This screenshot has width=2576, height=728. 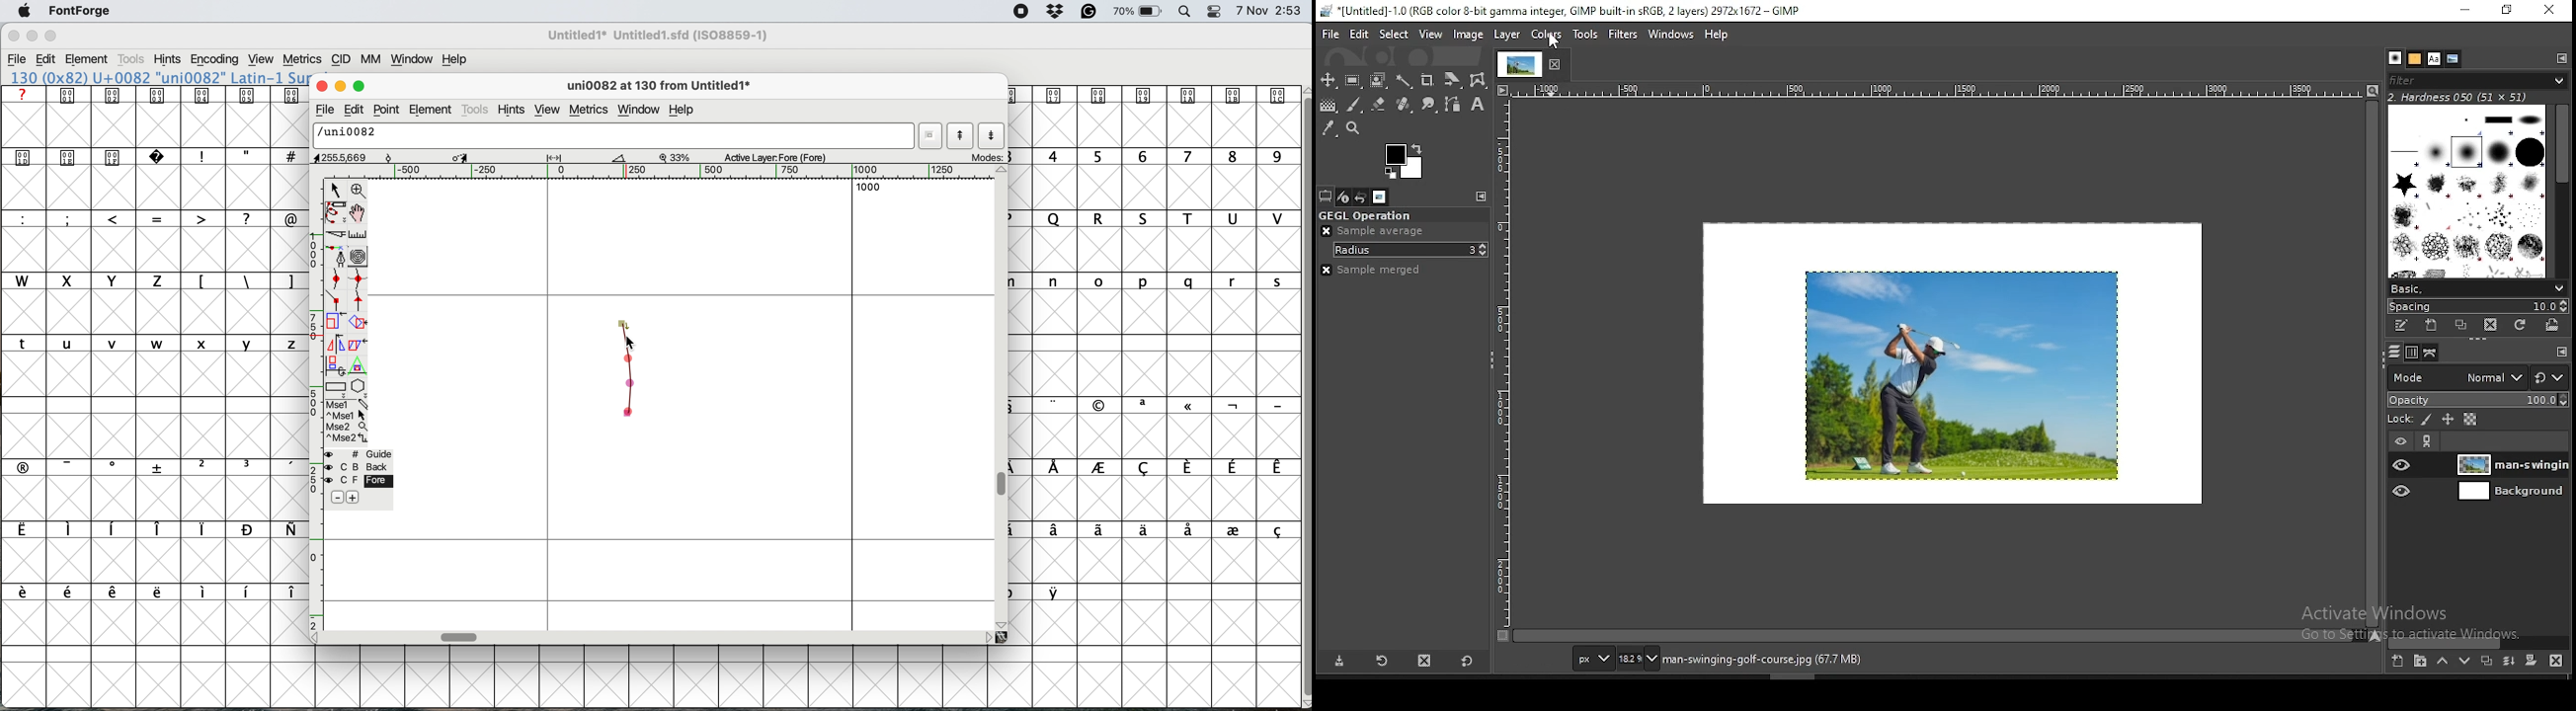 I want to click on special characters, so click(x=1043, y=592).